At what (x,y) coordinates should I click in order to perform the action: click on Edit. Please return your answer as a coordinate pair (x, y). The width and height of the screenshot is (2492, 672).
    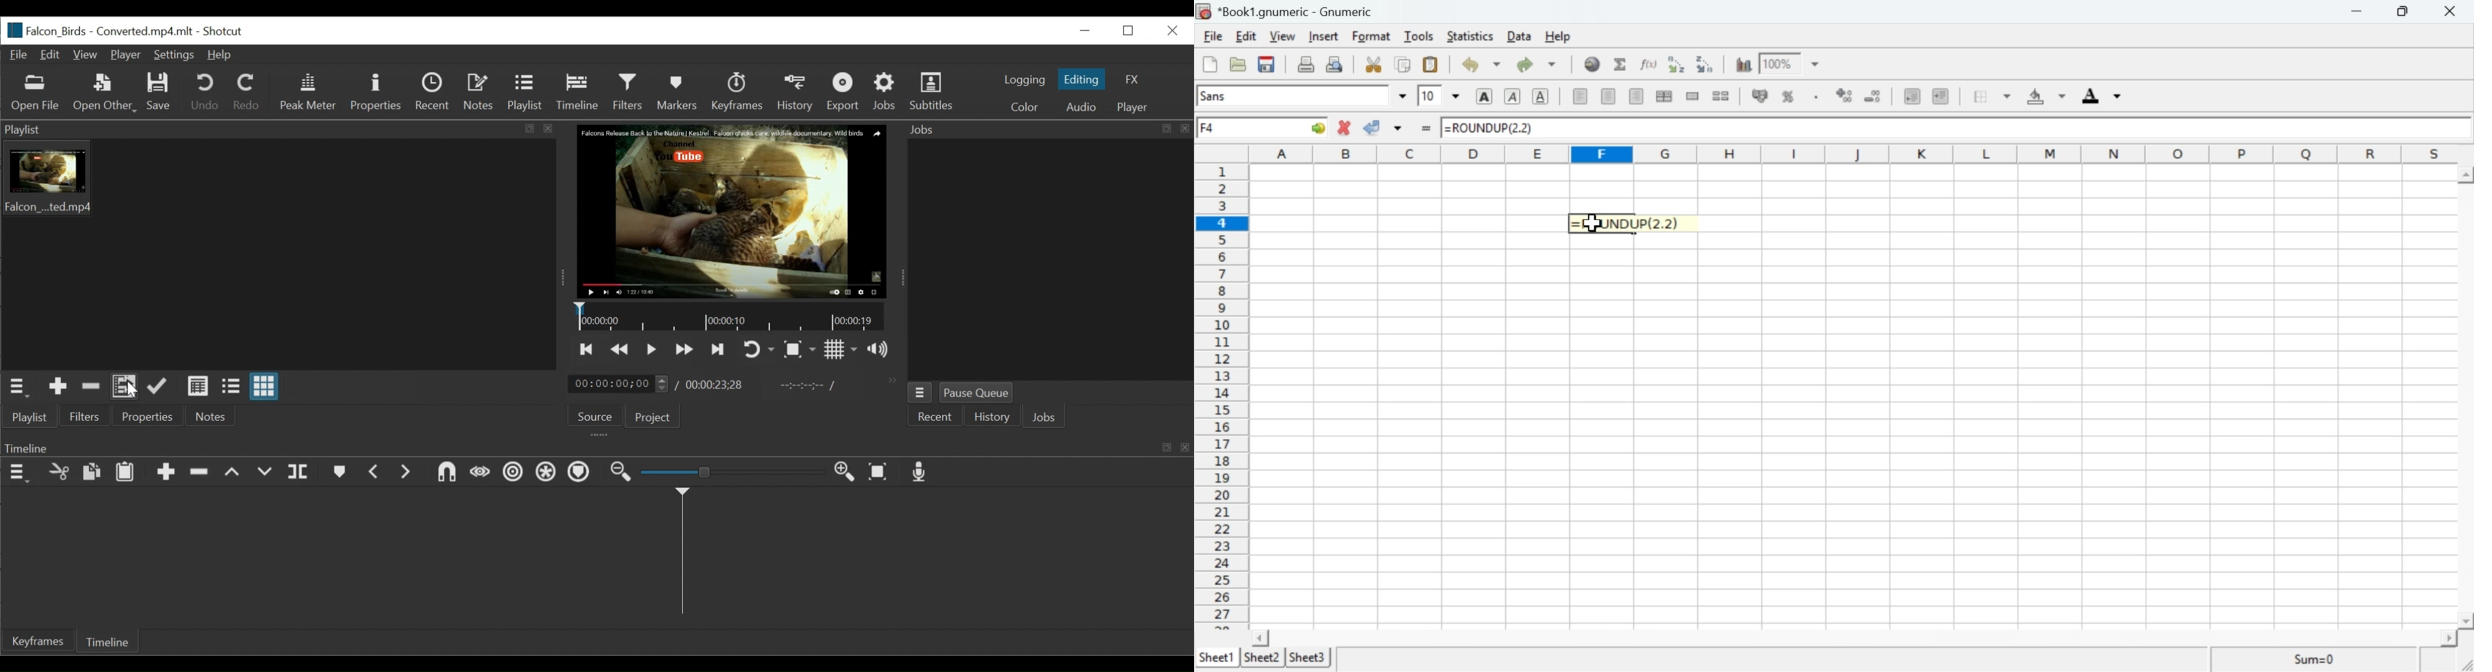
    Looking at the image, I should click on (53, 55).